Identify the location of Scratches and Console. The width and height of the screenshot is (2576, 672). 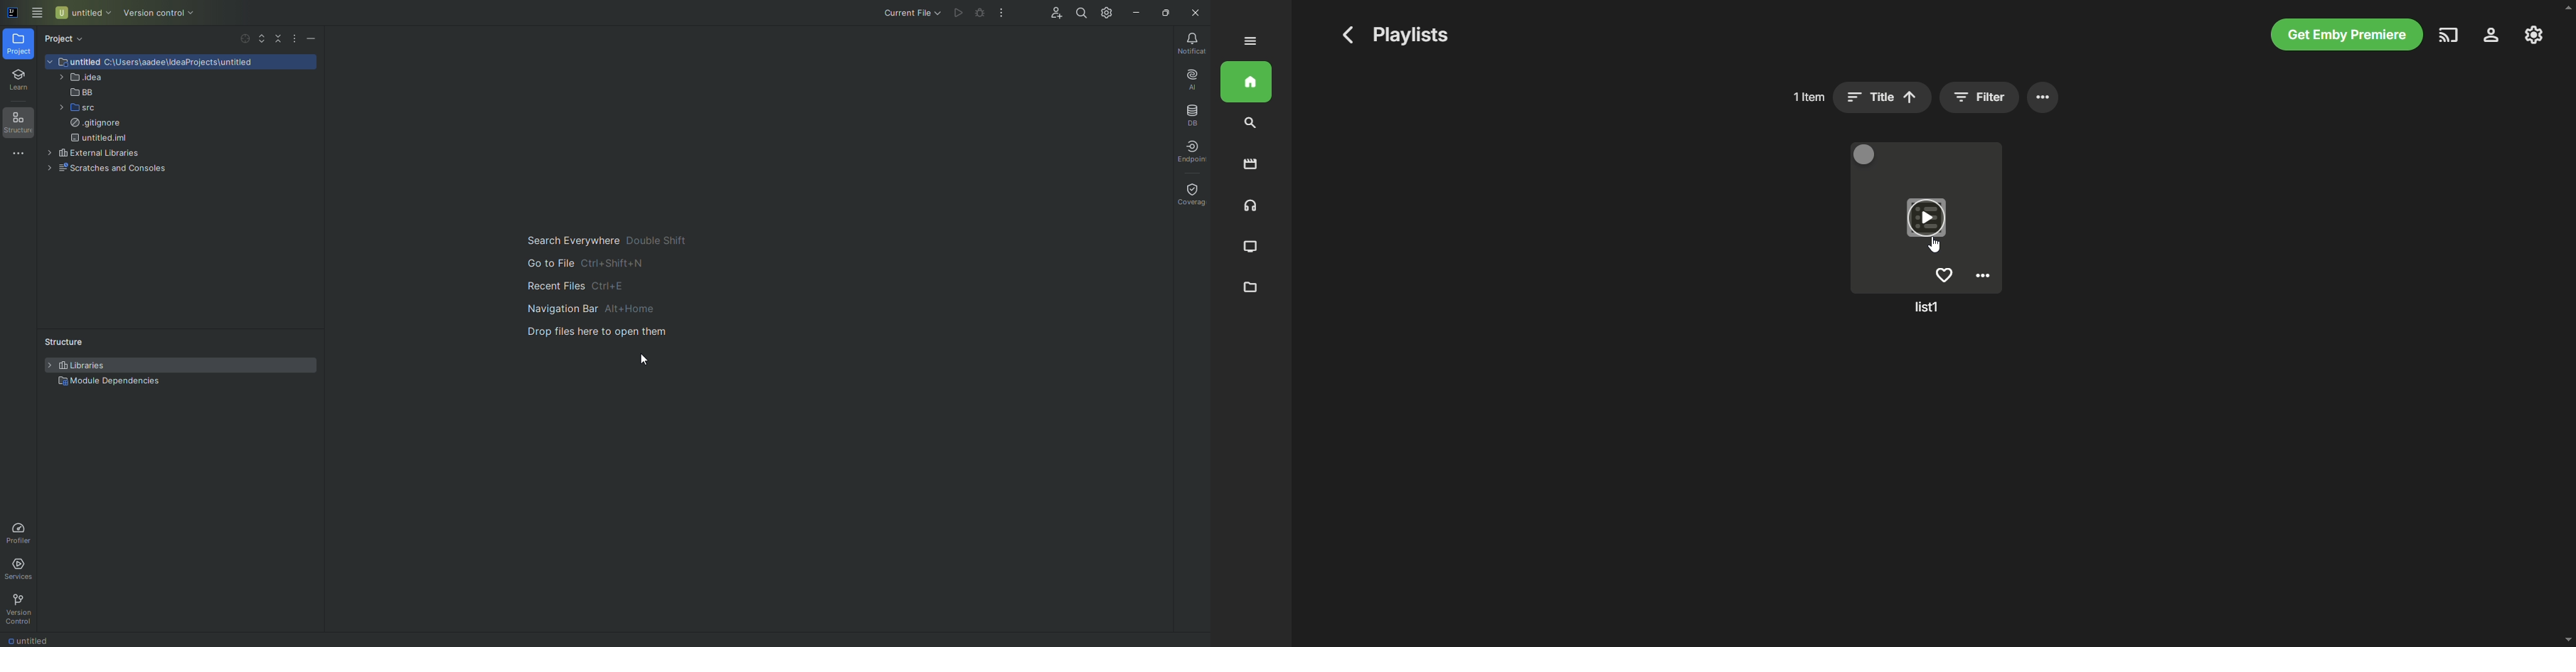
(113, 169).